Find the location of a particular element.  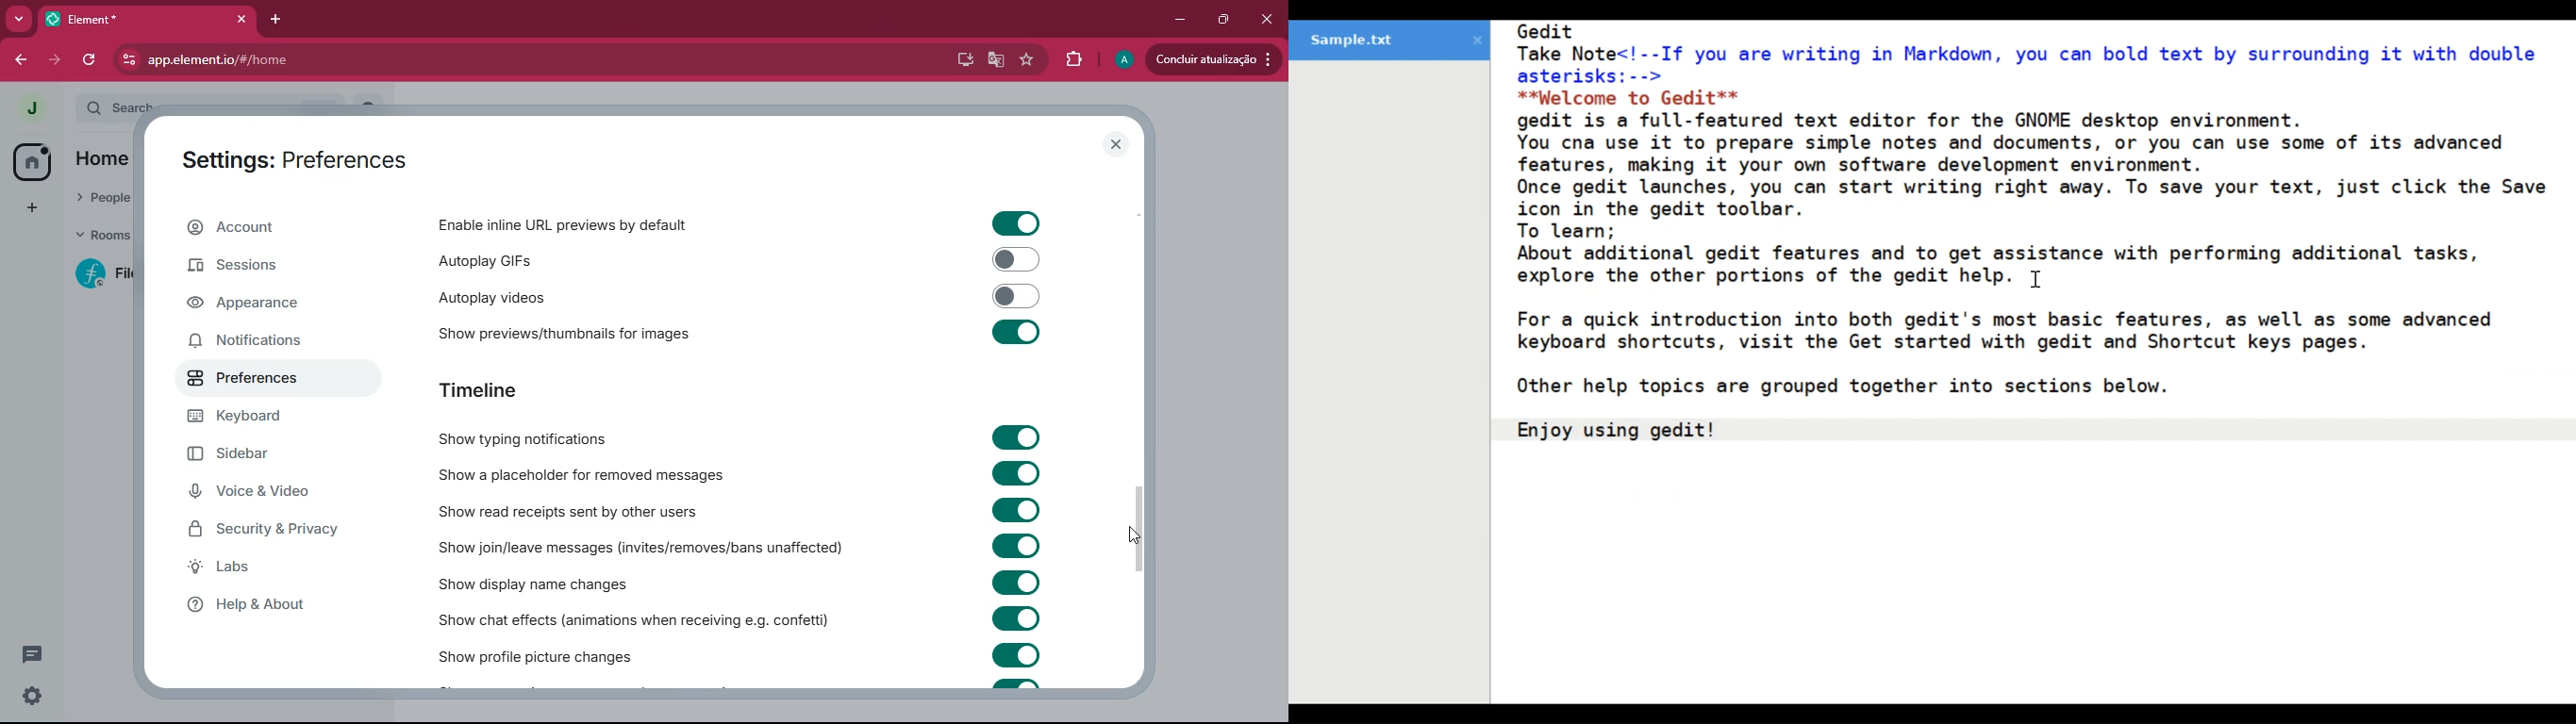

more is located at coordinates (20, 20).